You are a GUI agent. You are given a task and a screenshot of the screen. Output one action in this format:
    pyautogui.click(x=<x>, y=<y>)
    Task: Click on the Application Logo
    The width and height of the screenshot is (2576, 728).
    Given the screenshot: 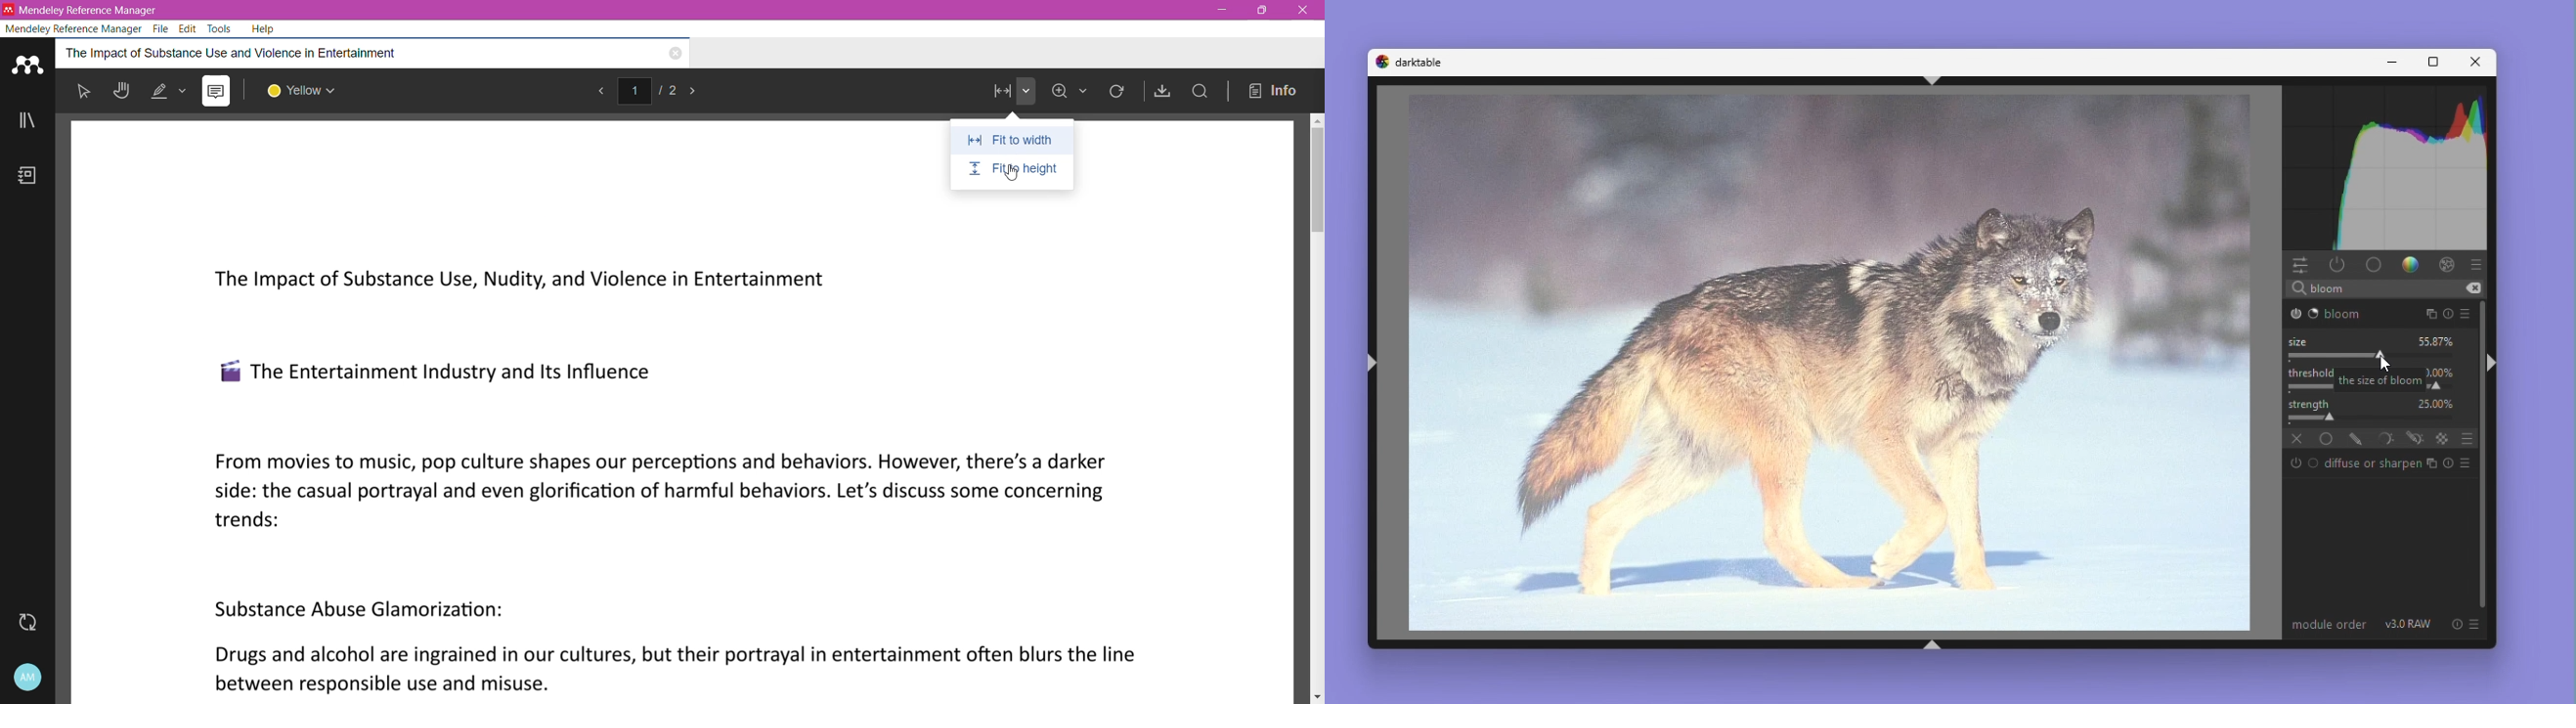 What is the action you would take?
    pyautogui.click(x=28, y=63)
    